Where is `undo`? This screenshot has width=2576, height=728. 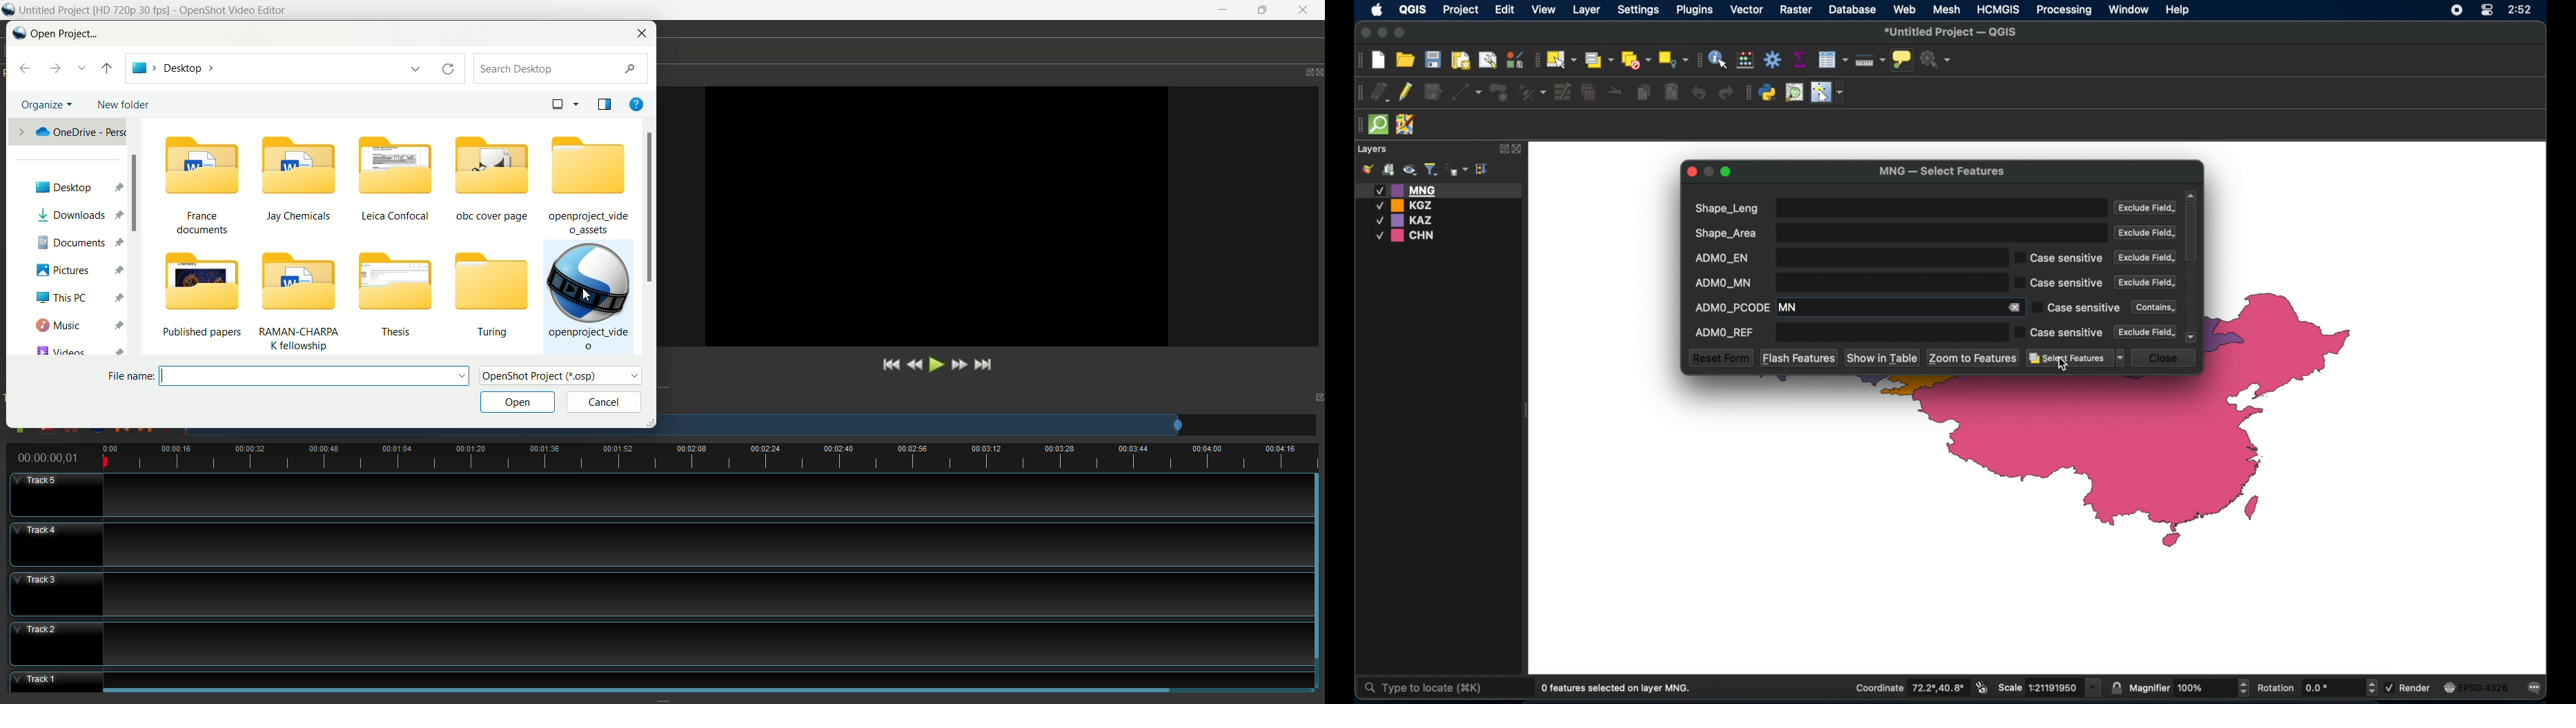
undo is located at coordinates (1698, 93).